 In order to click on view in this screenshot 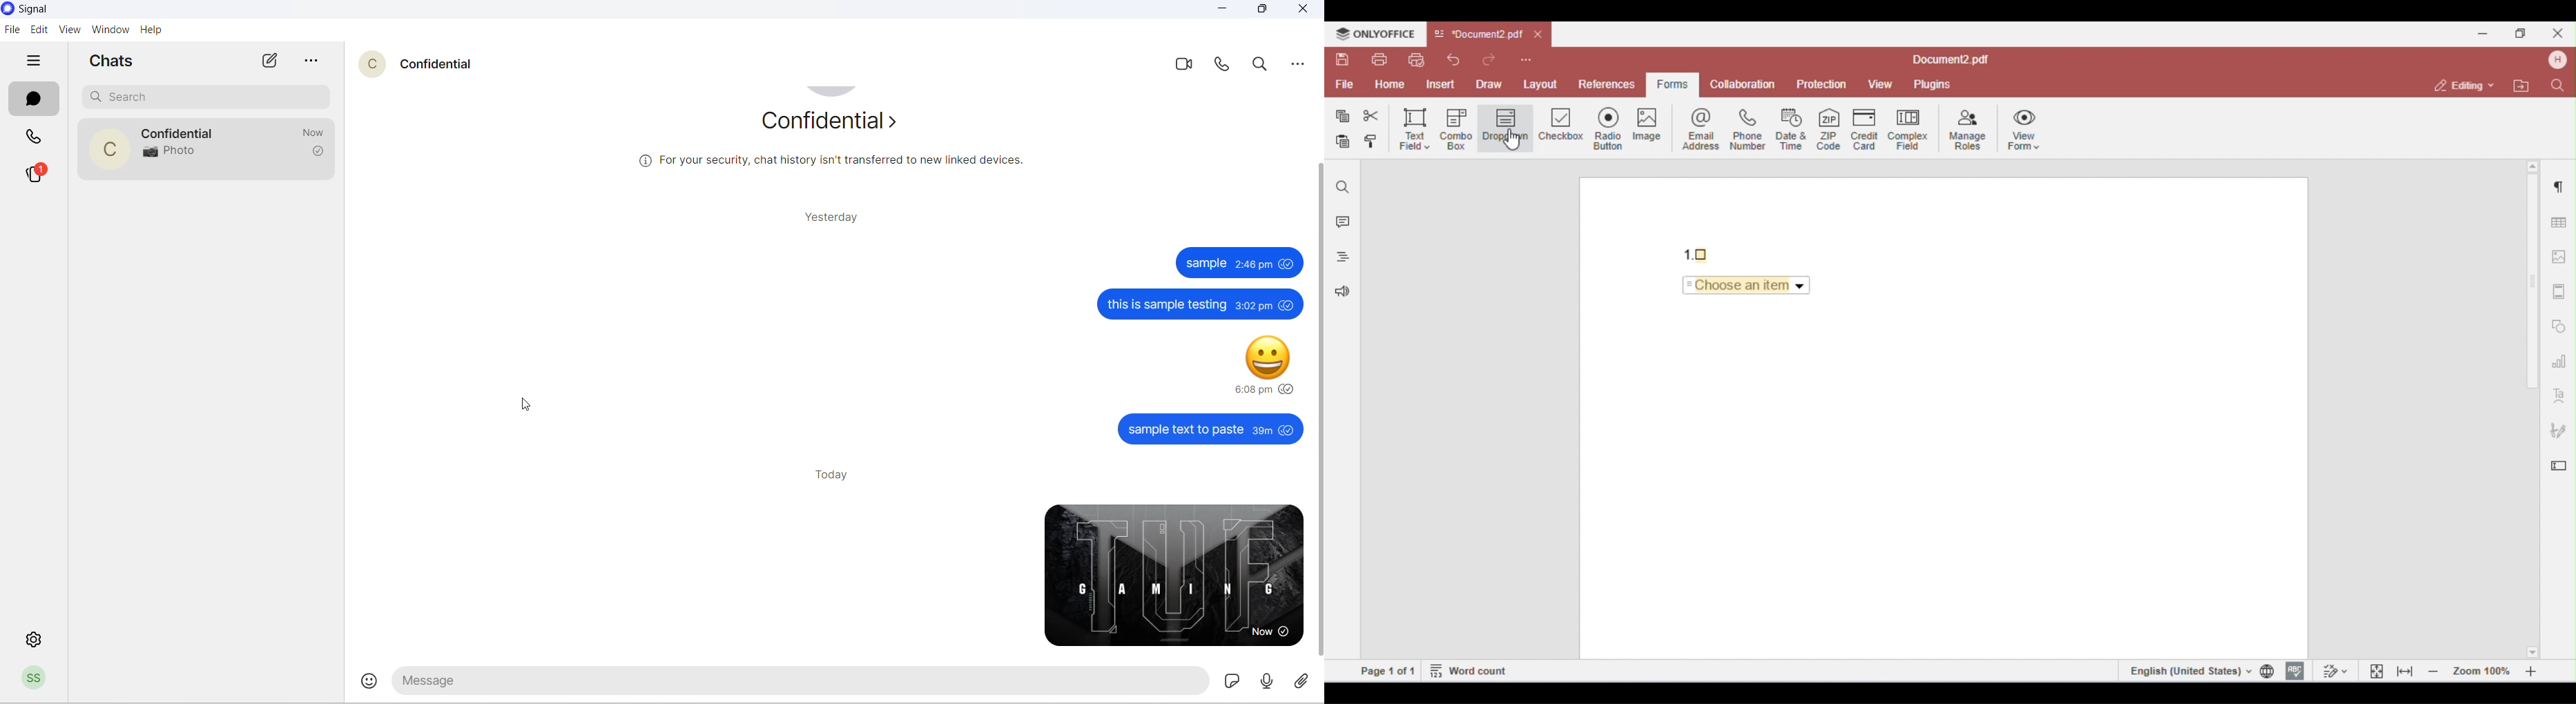, I will do `click(68, 30)`.